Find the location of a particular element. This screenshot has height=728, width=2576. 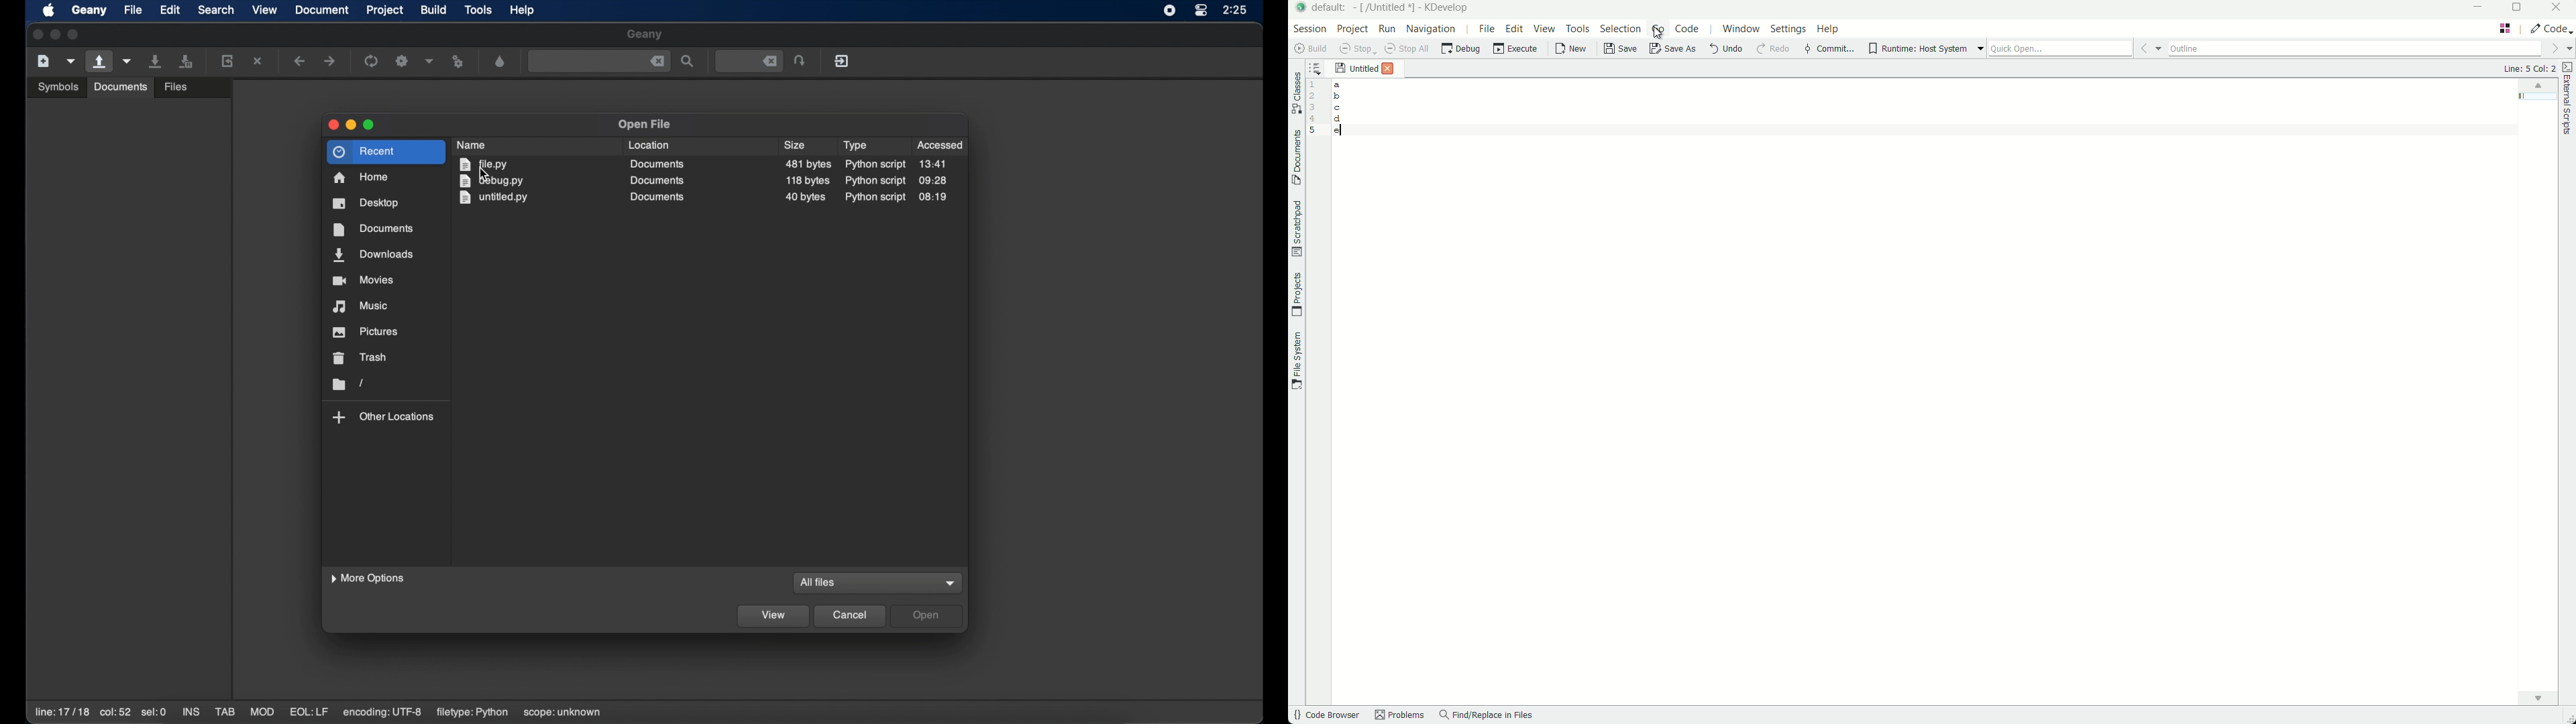

help is located at coordinates (1829, 30).